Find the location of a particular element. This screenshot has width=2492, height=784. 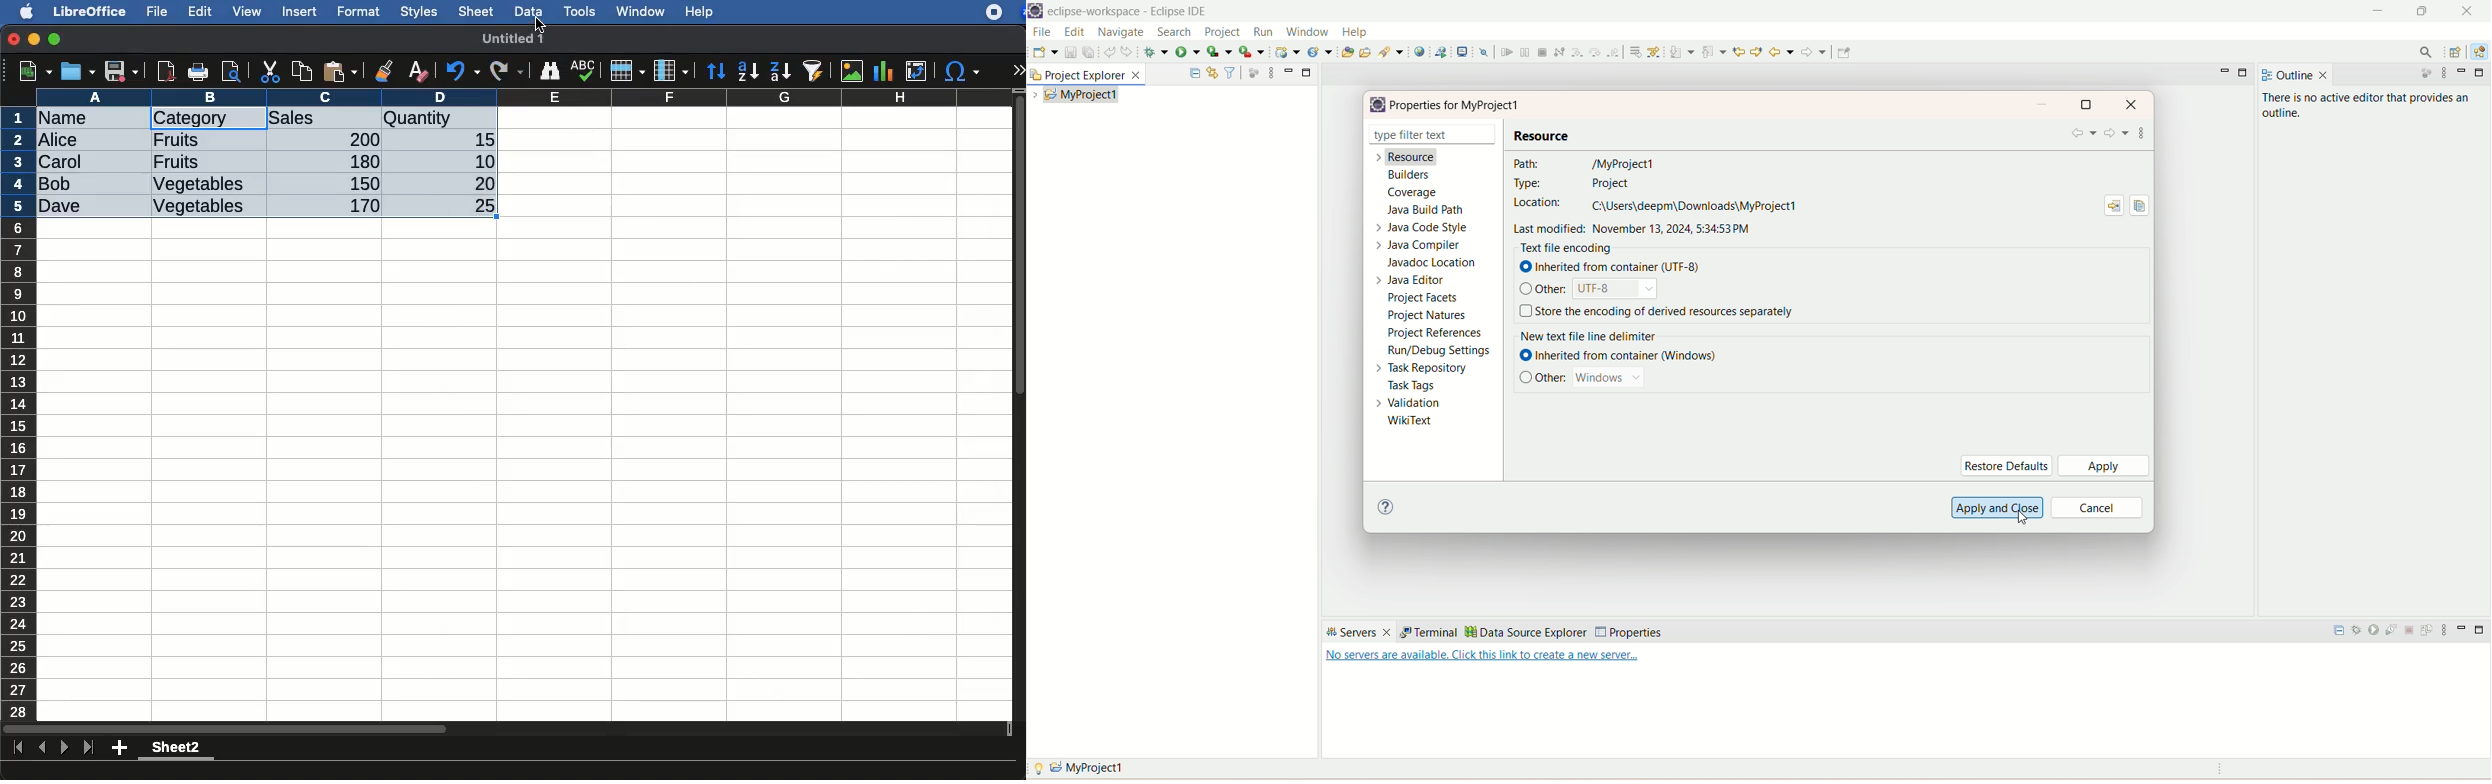

eclipse-workspace-Eclipse IDE is located at coordinates (1130, 11).